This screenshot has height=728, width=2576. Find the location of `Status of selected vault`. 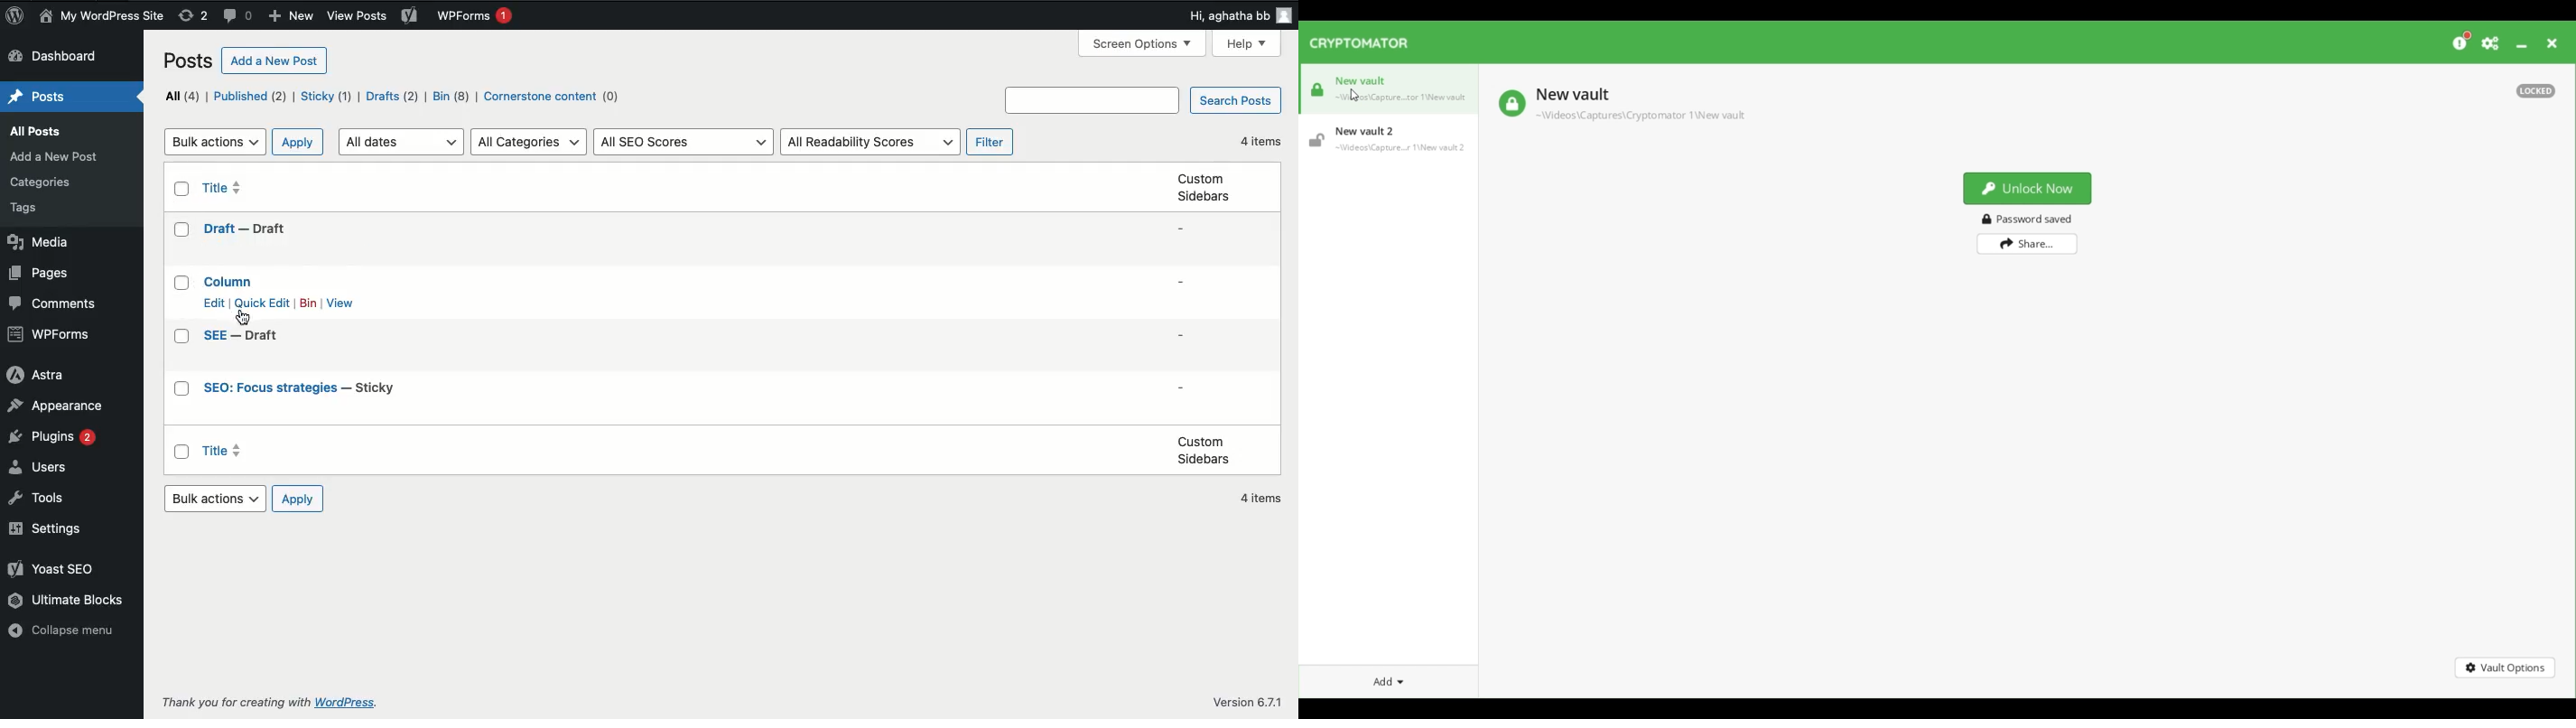

Status of selected vault is located at coordinates (2536, 91).